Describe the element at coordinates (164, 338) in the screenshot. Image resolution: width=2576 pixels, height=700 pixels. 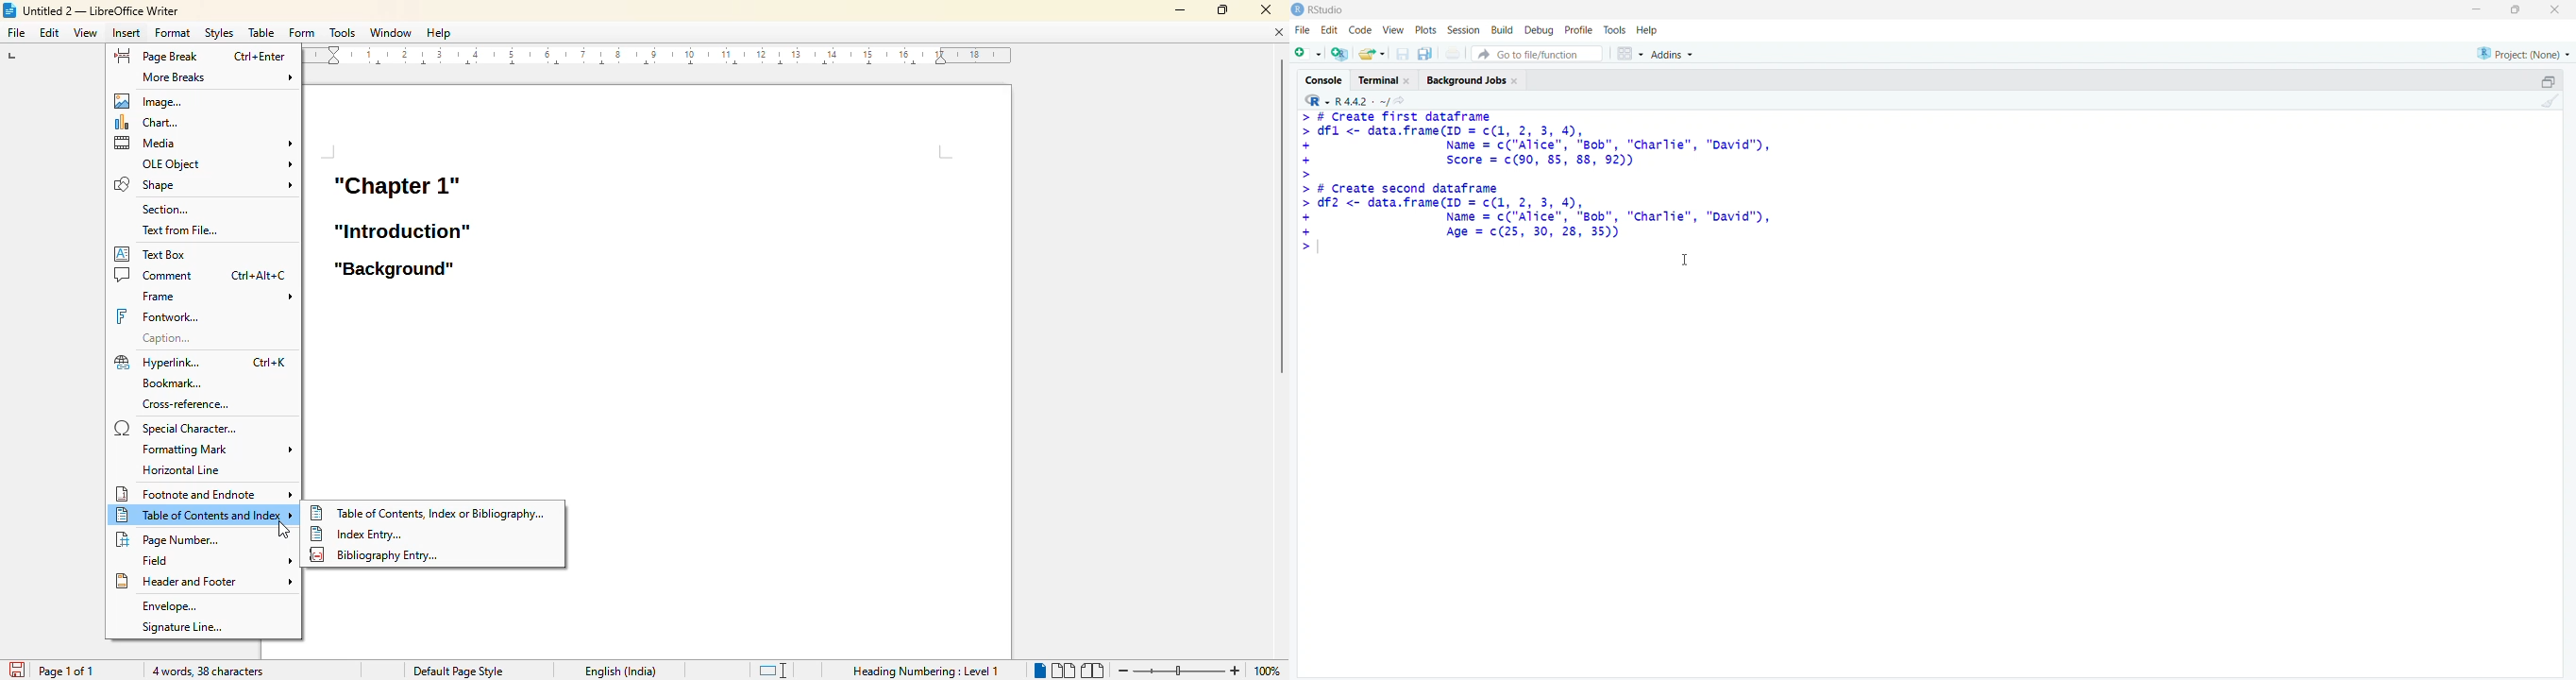
I see `caption` at that location.